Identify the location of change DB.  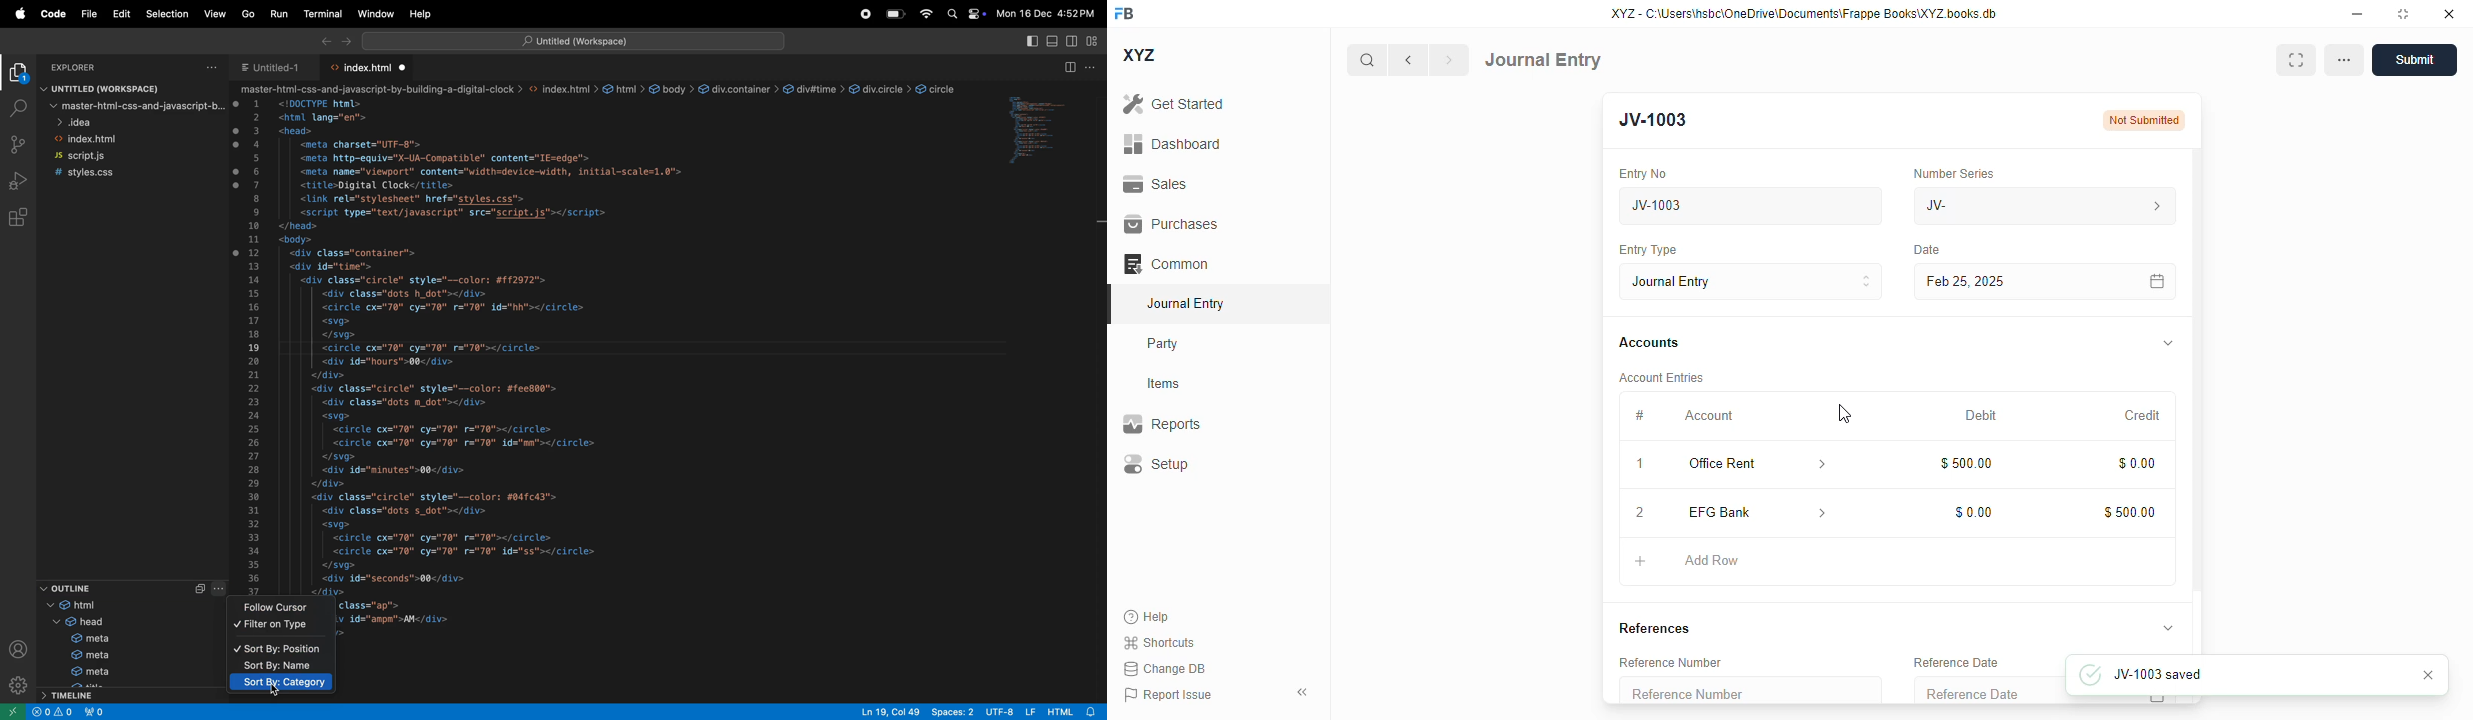
(1165, 668).